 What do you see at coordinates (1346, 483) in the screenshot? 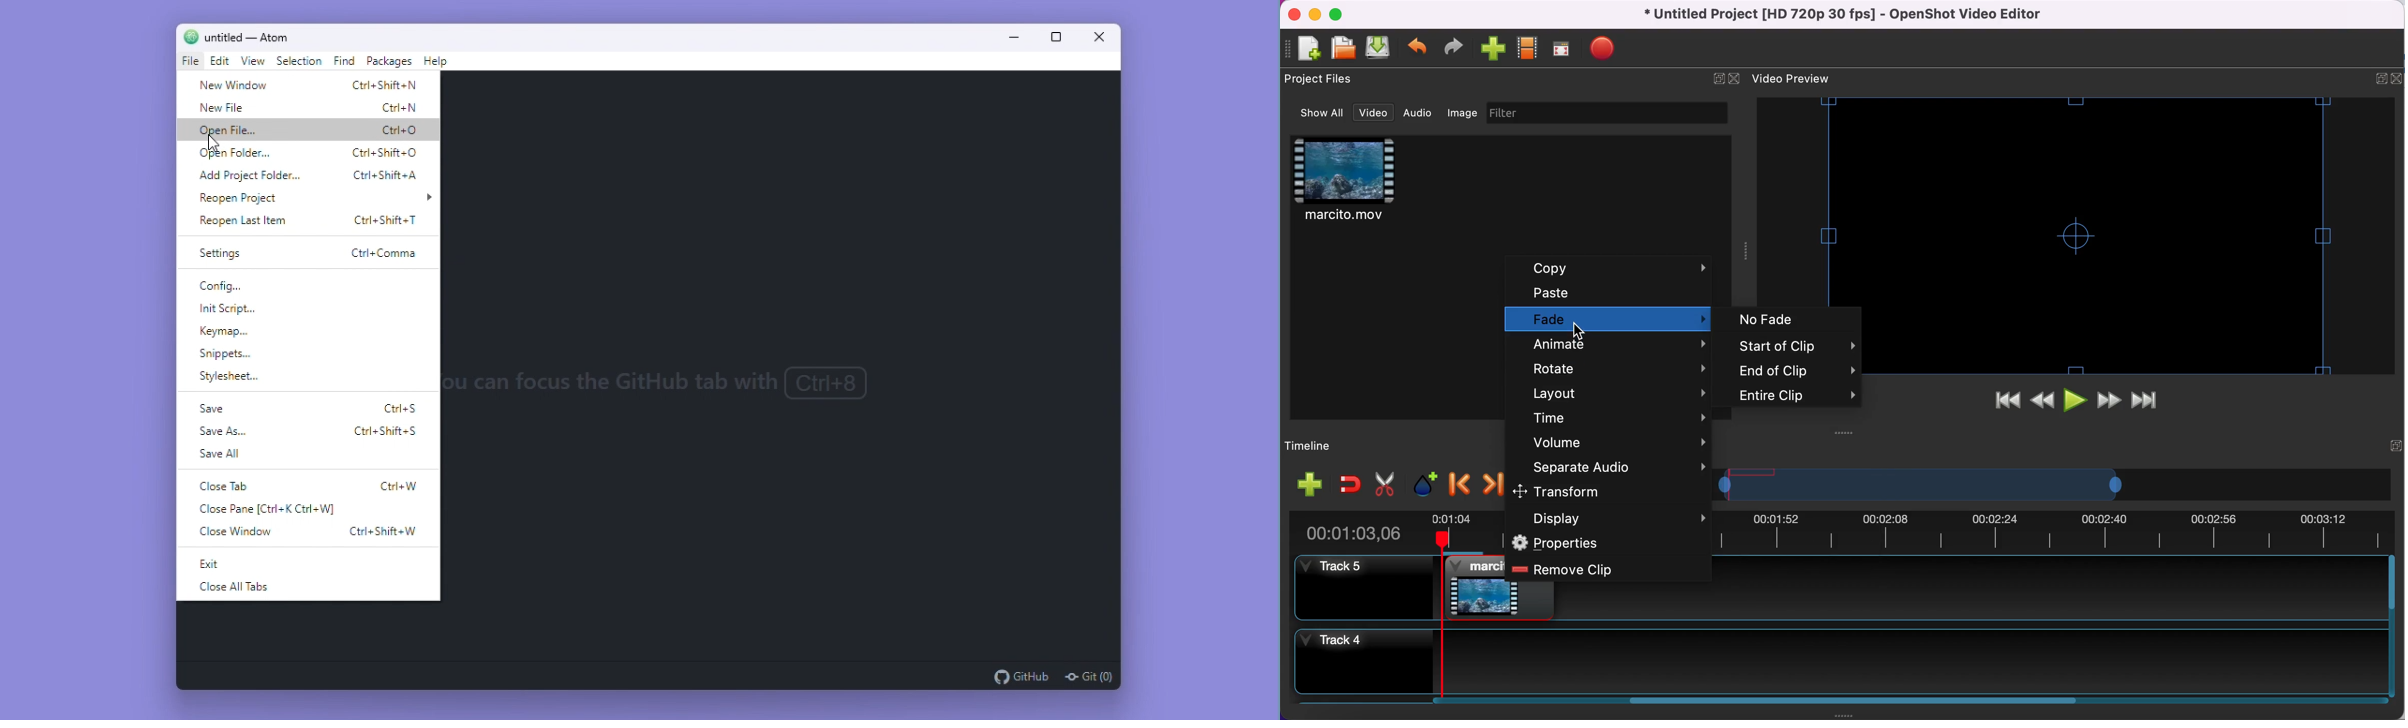
I see `enable snapping` at bounding box center [1346, 483].